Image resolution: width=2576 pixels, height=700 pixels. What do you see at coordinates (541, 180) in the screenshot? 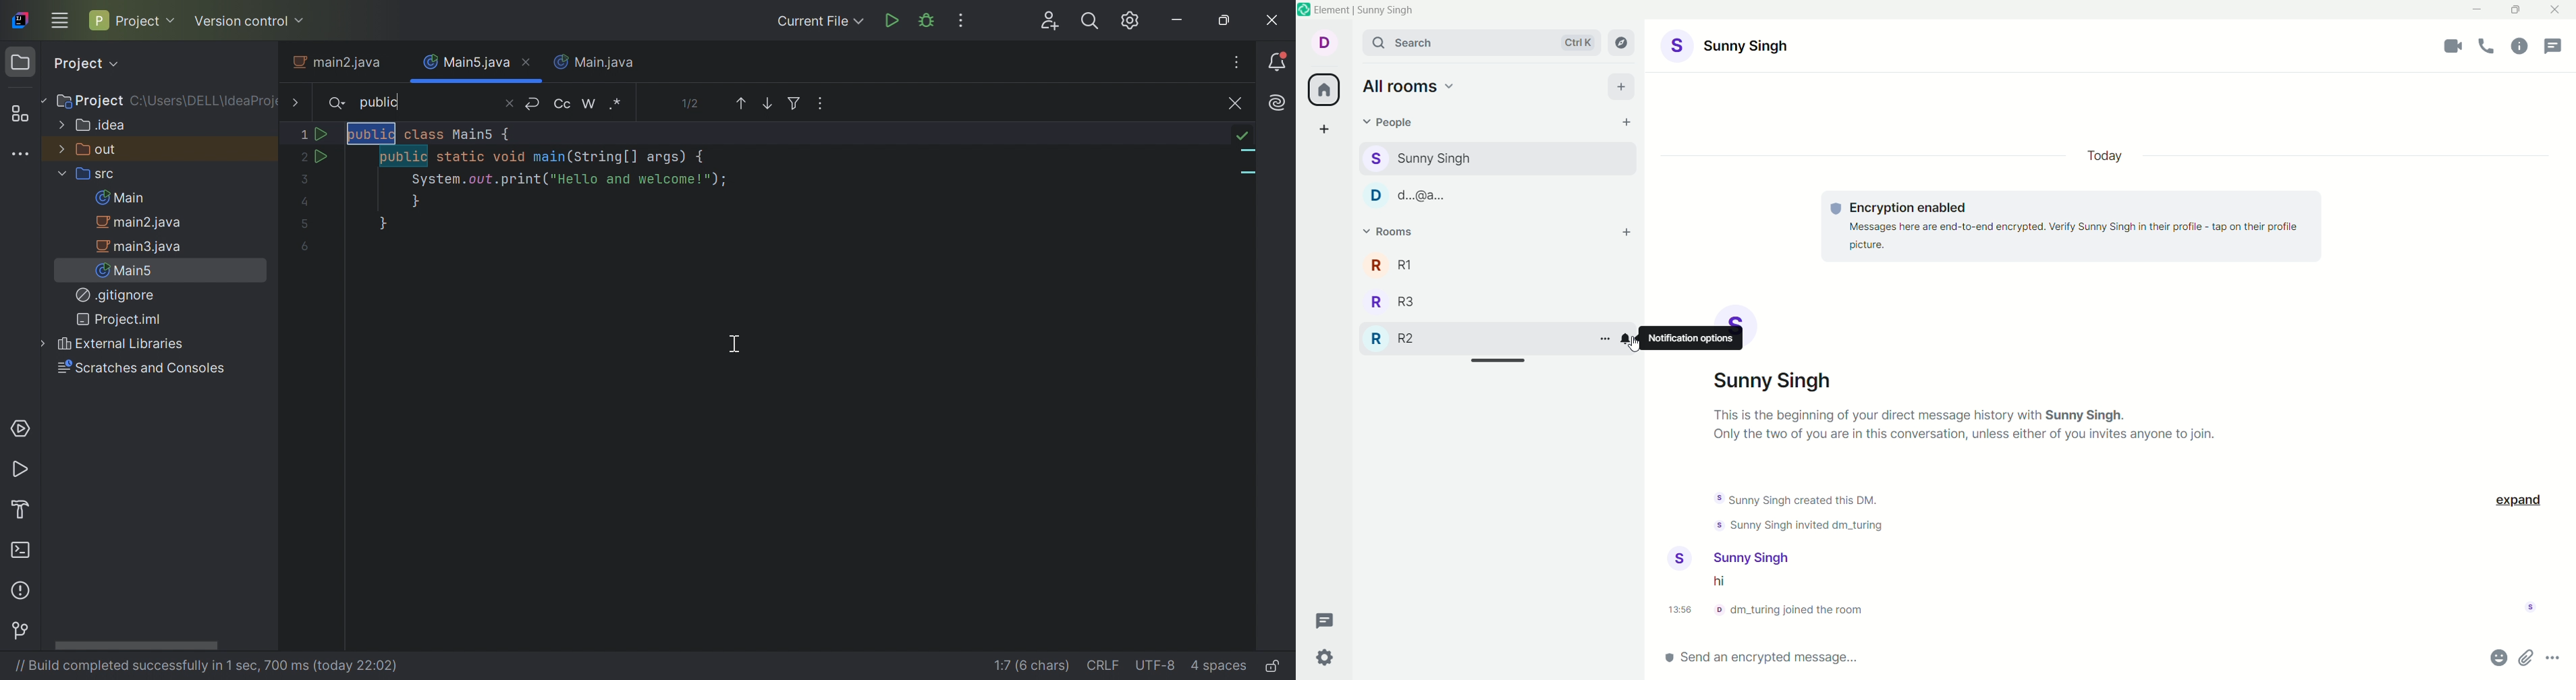
I see `java program to print "Hello and Welcome" with highlighted word` at bounding box center [541, 180].